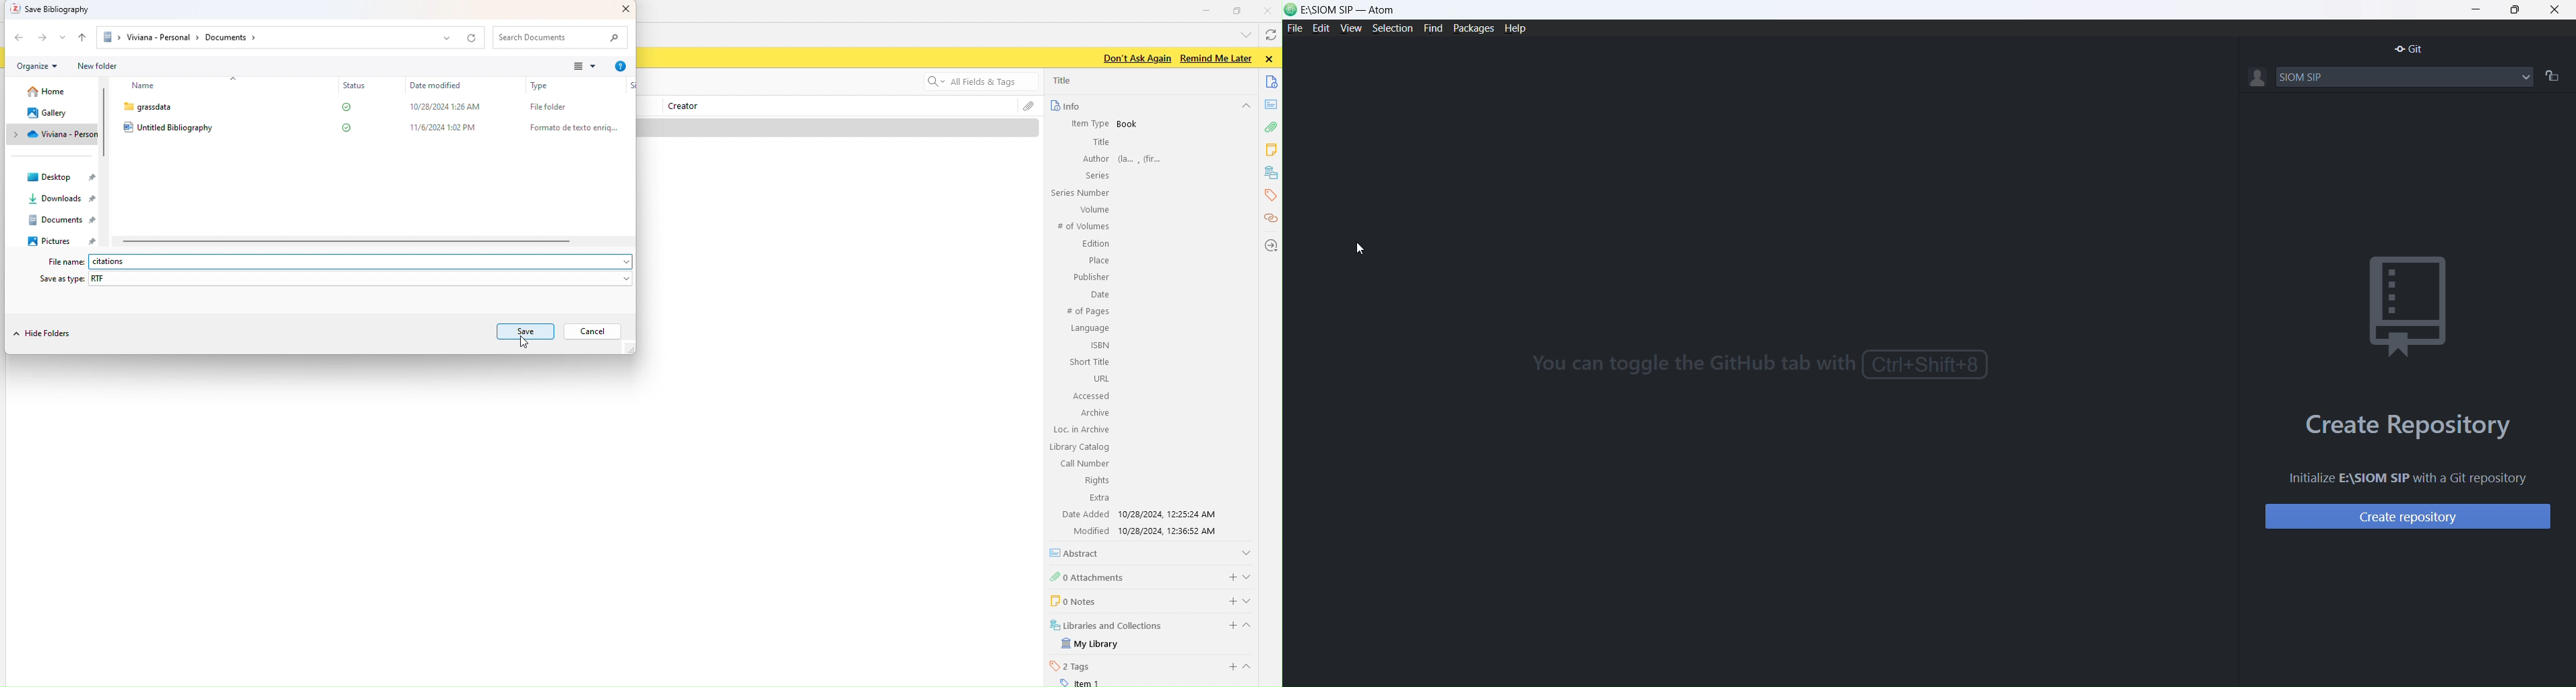  Describe the element at coordinates (60, 278) in the screenshot. I see `Save as type` at that location.